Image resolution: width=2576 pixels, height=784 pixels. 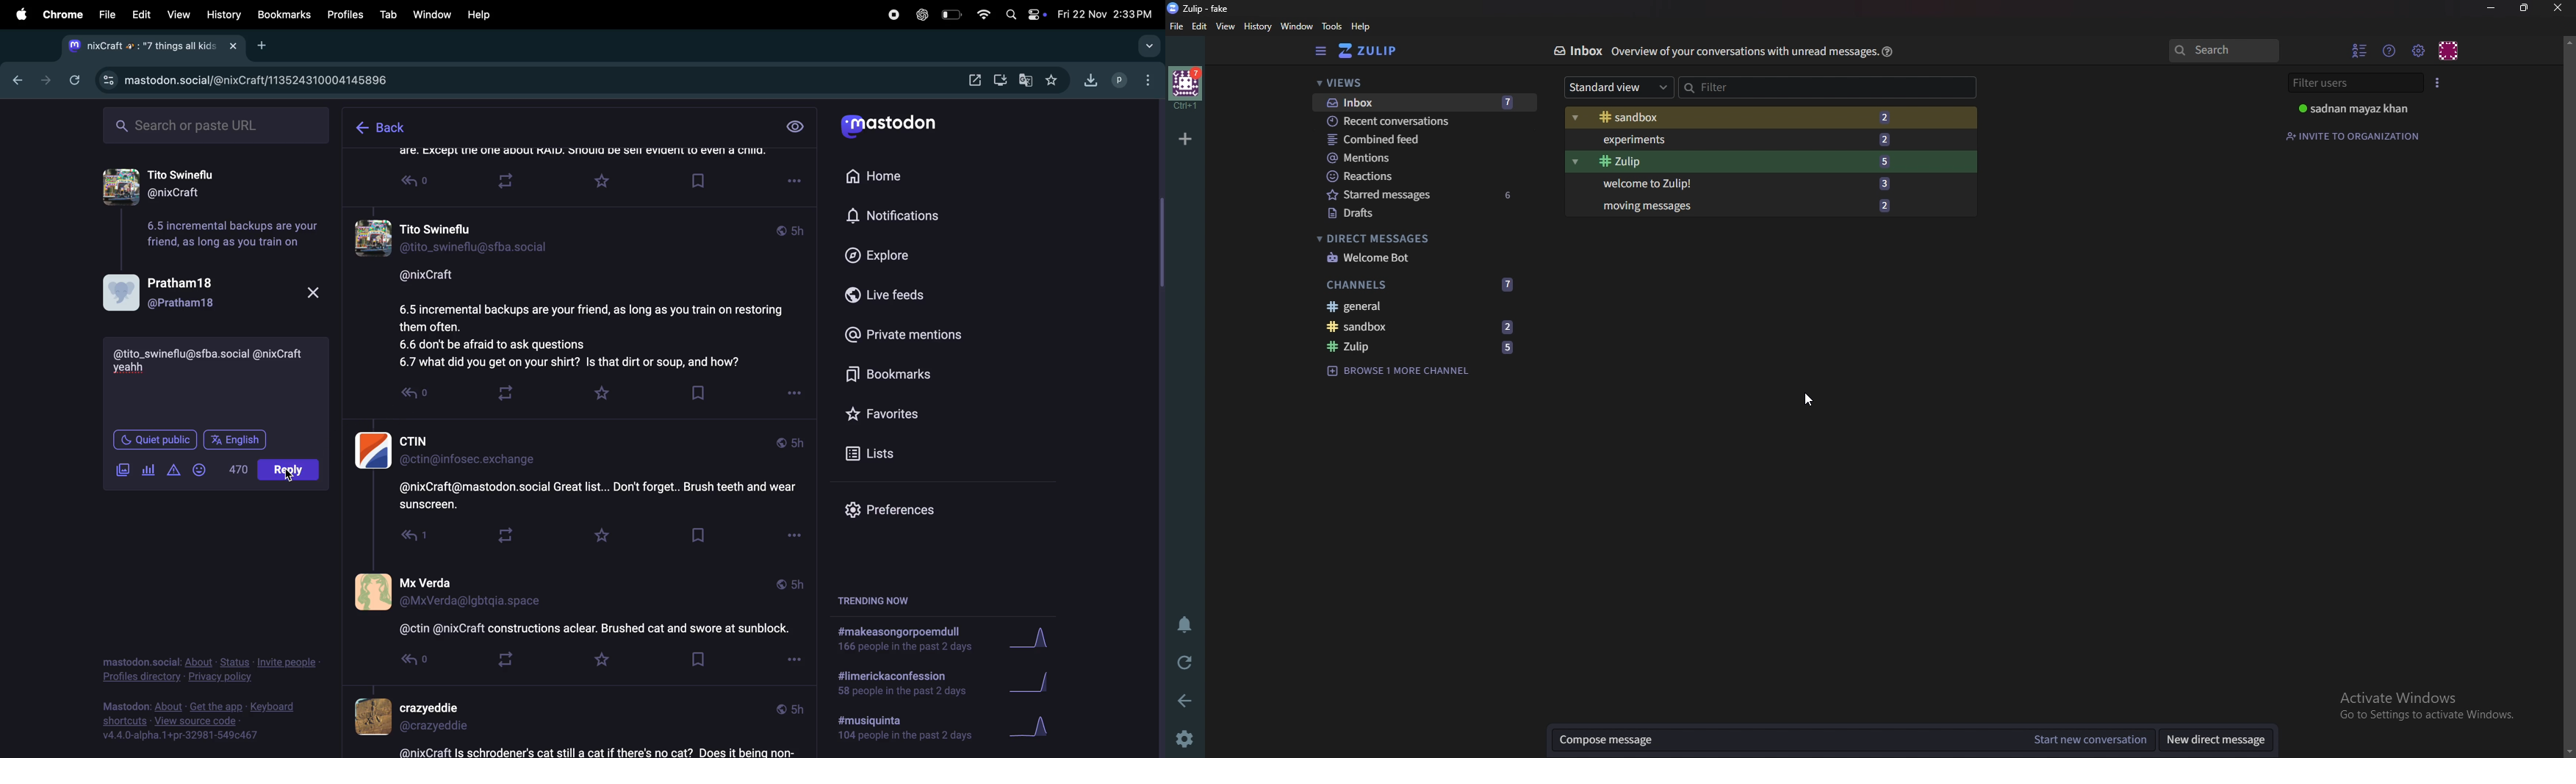 I want to click on Browse channel, so click(x=1399, y=369).